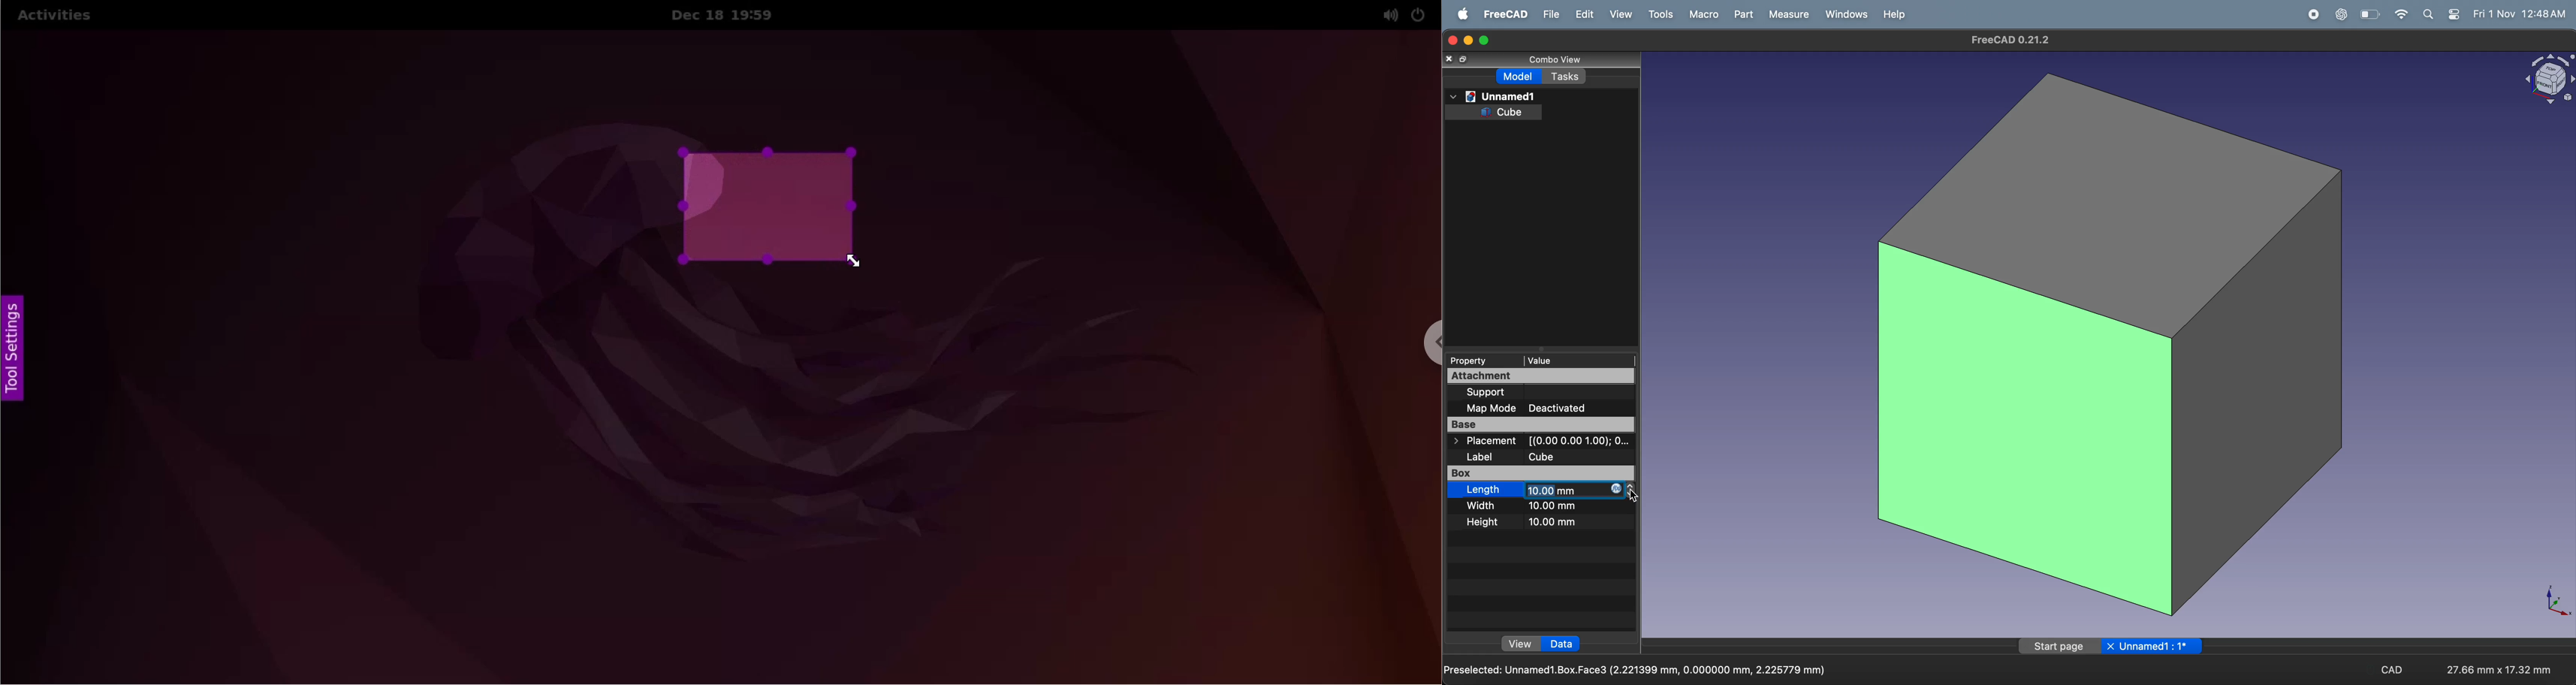  I want to click on file, so click(1546, 14).